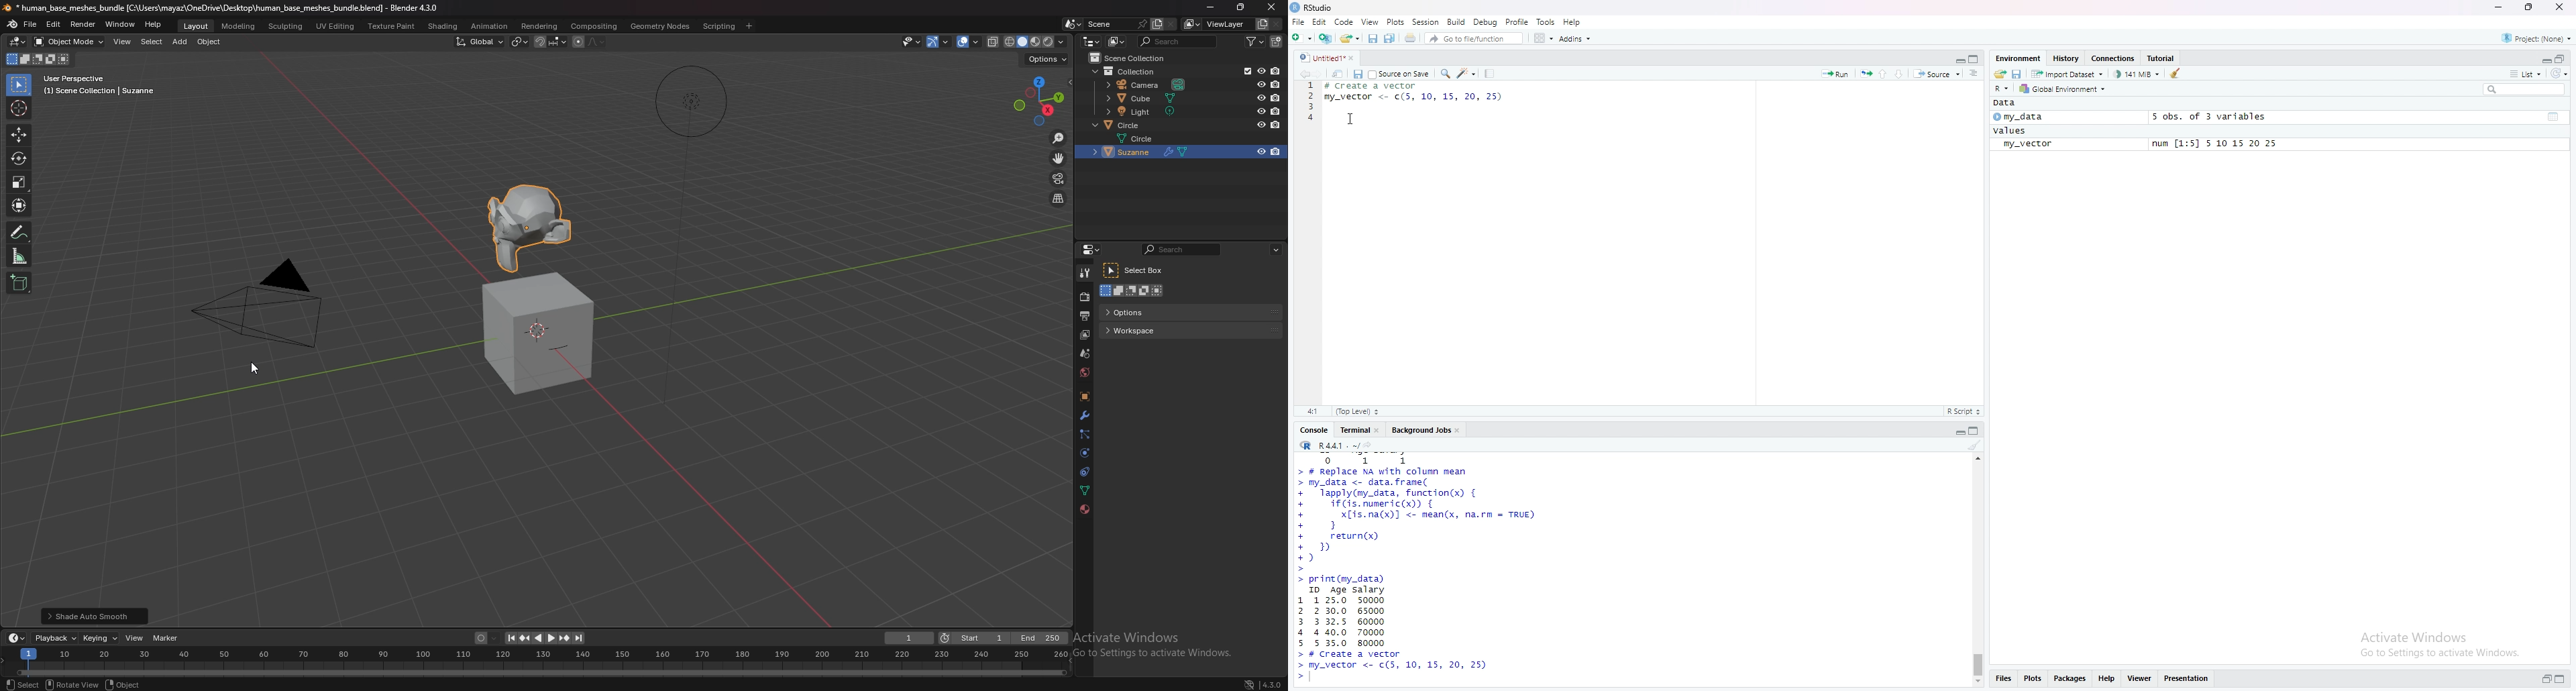 The height and width of the screenshot is (700, 2576). Describe the element at coordinates (2071, 678) in the screenshot. I see `packages` at that location.